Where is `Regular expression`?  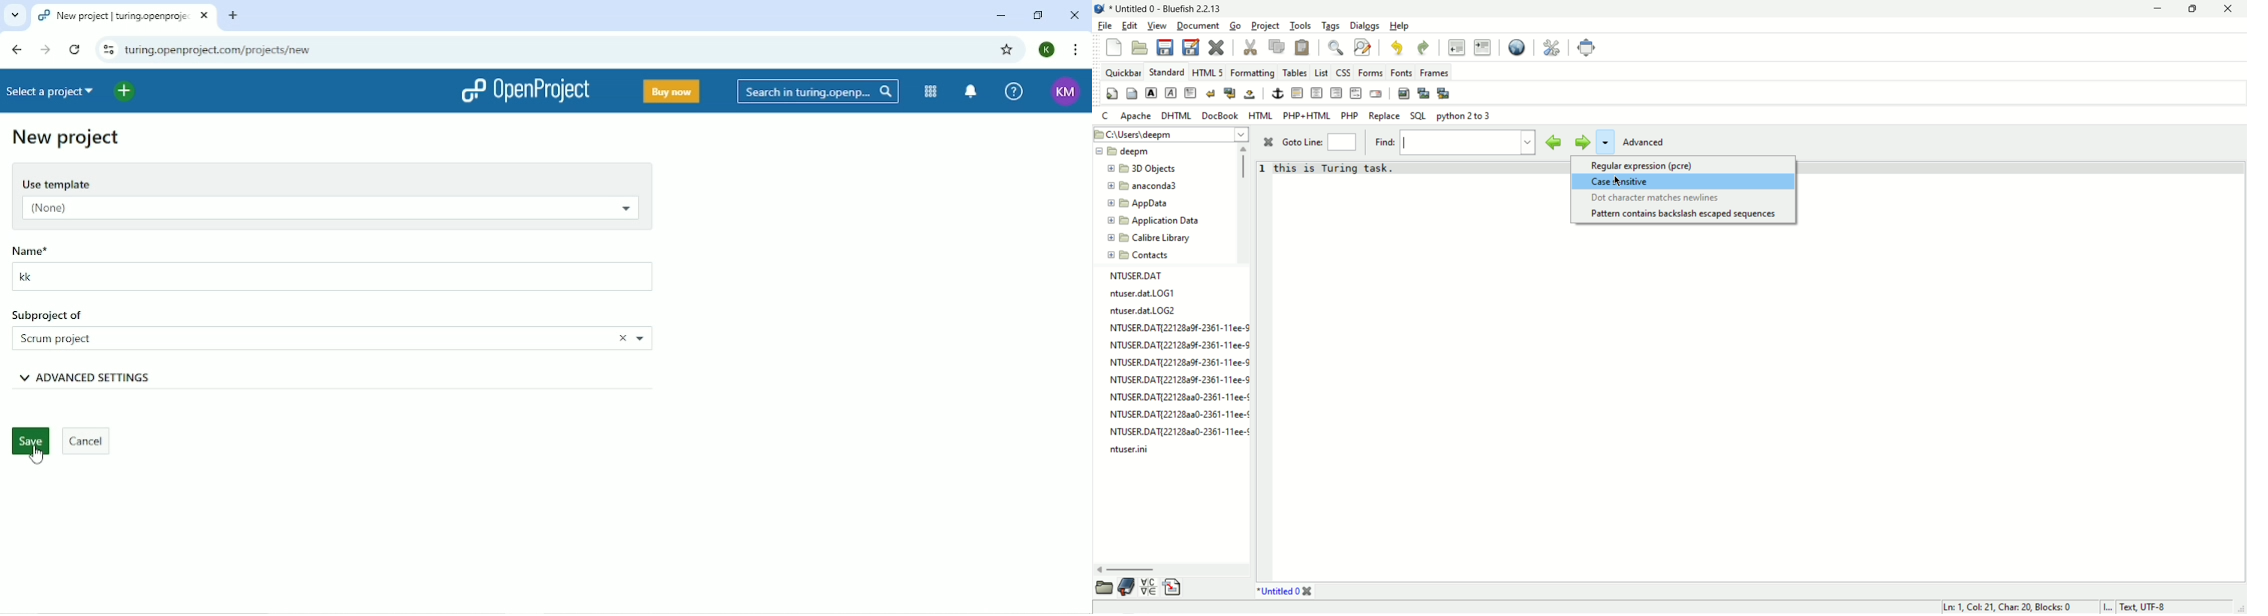 Regular expression is located at coordinates (1639, 166).